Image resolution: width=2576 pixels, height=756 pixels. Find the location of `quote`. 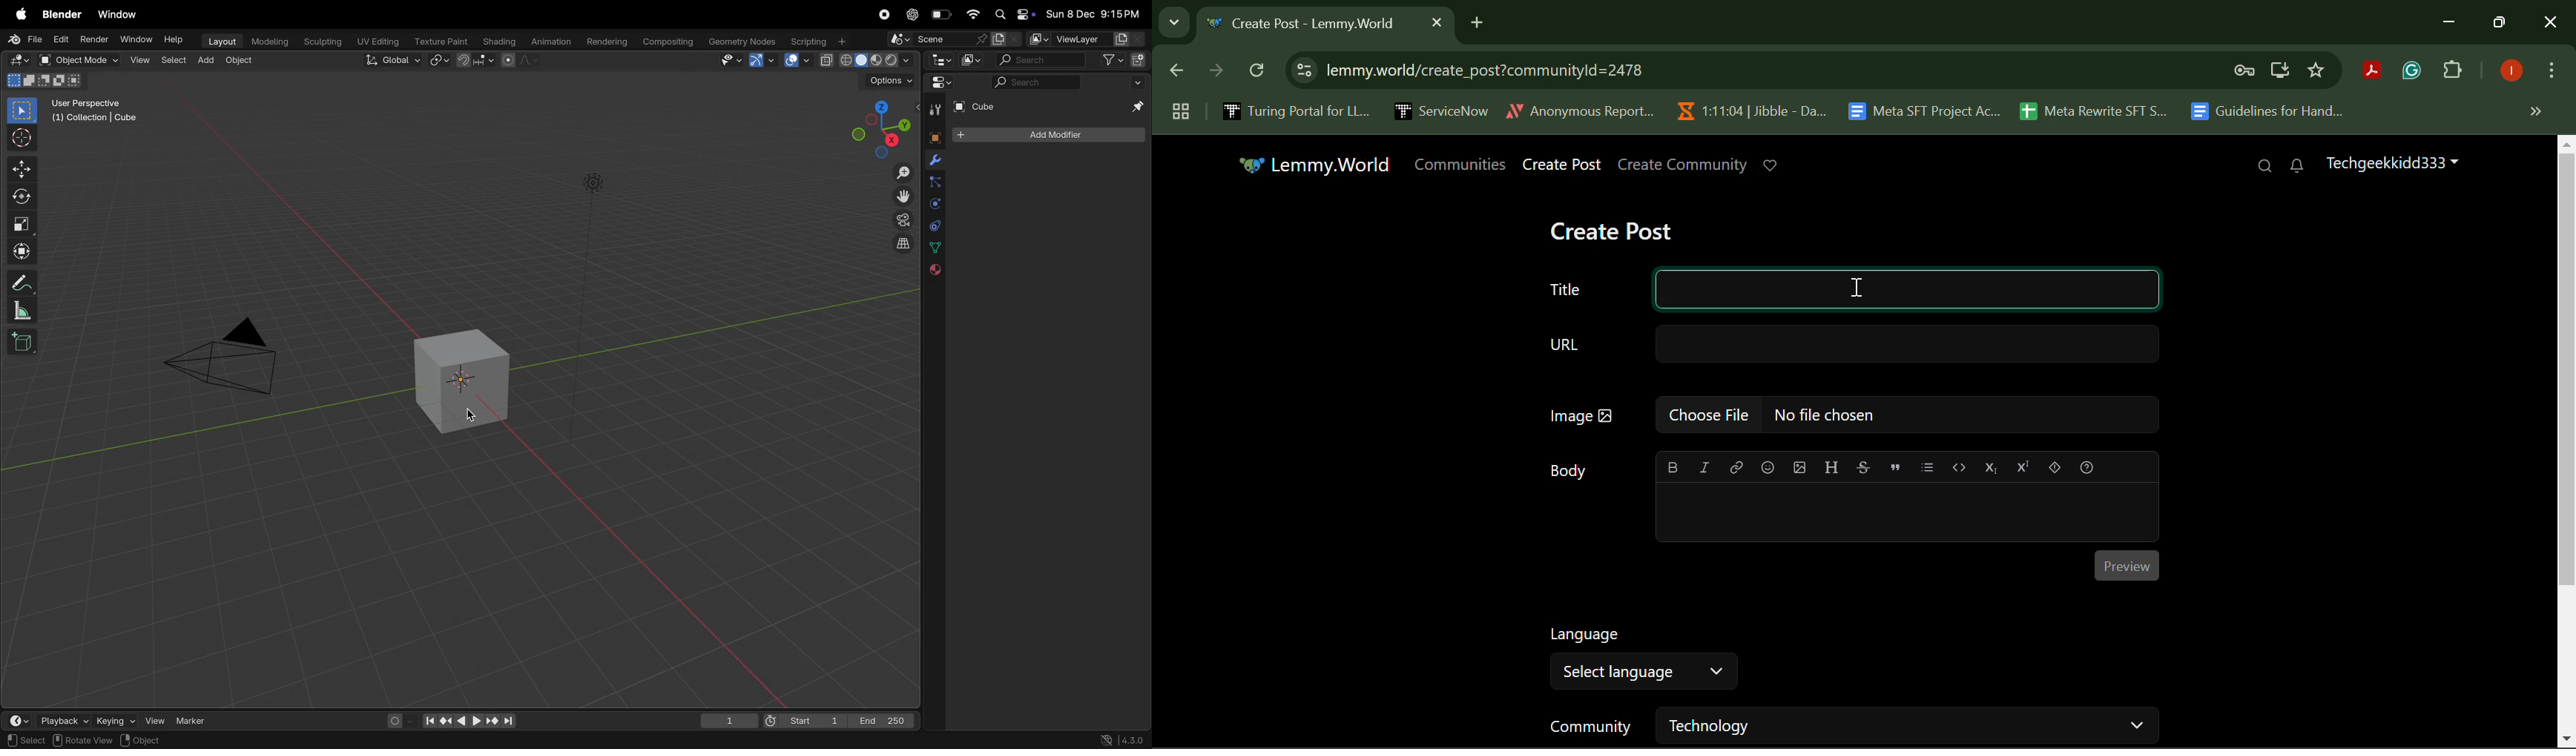

quote is located at coordinates (1896, 466).